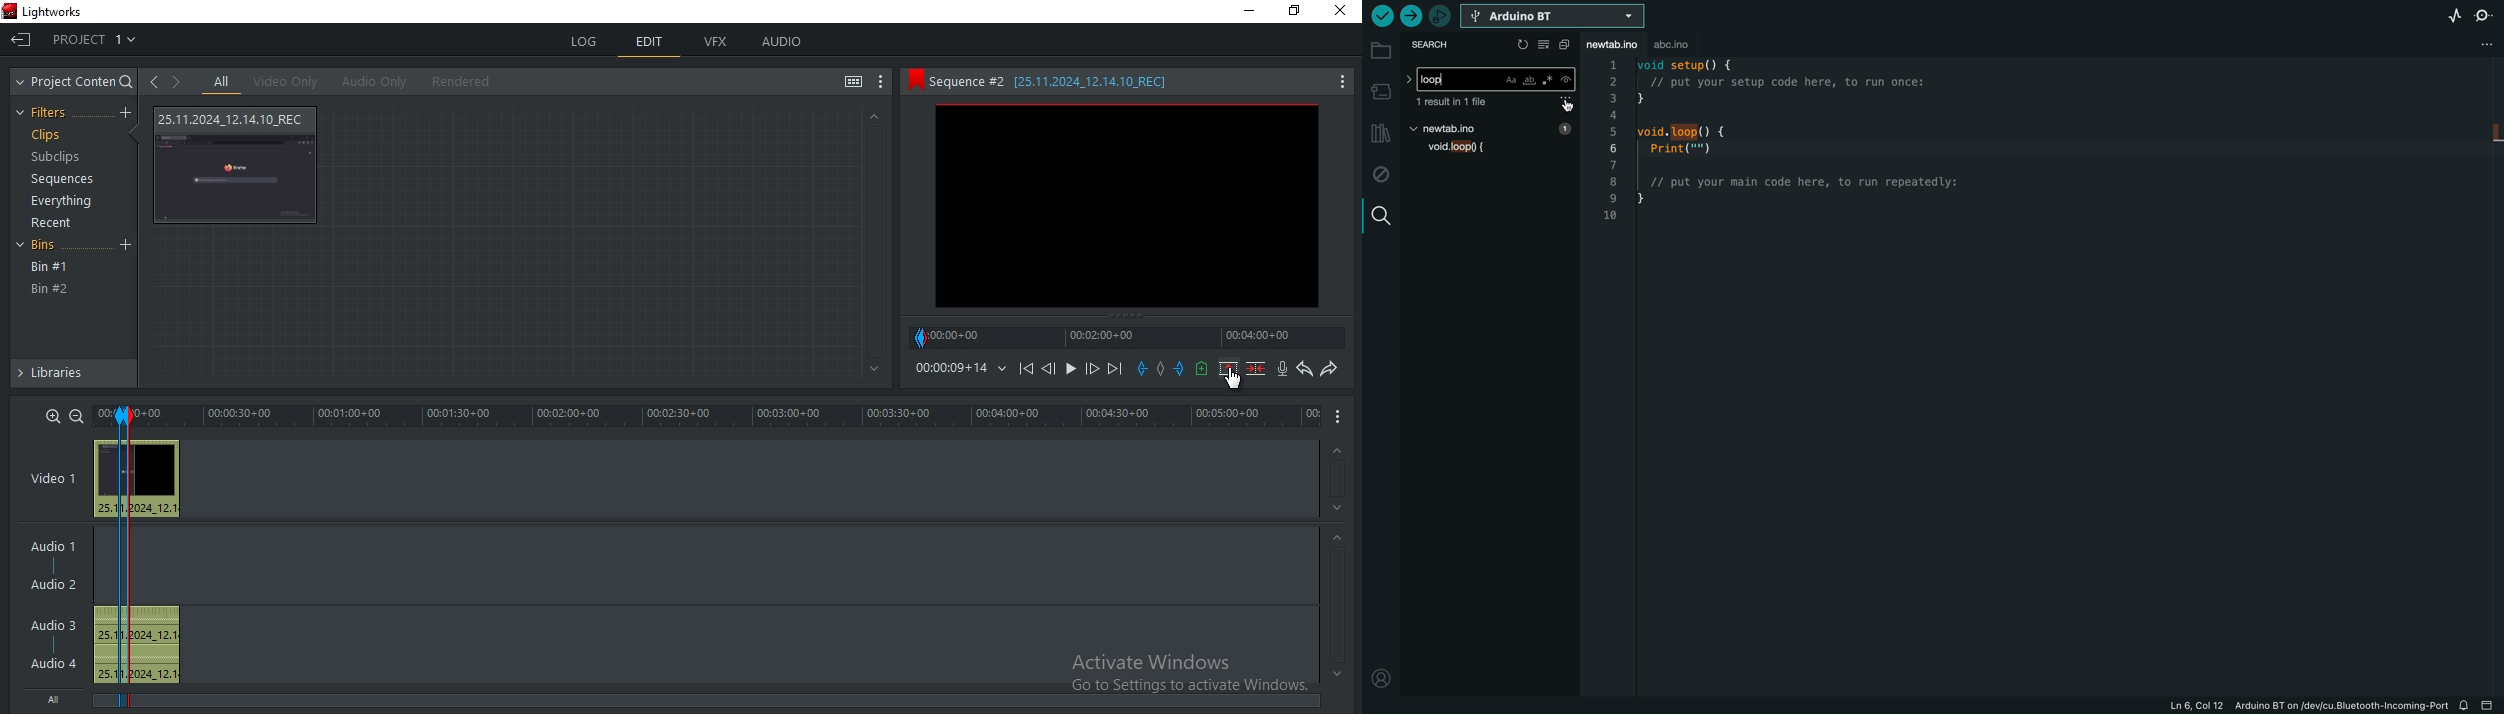 This screenshot has height=728, width=2520. What do you see at coordinates (141, 644) in the screenshot?
I see `audio` at bounding box center [141, 644].